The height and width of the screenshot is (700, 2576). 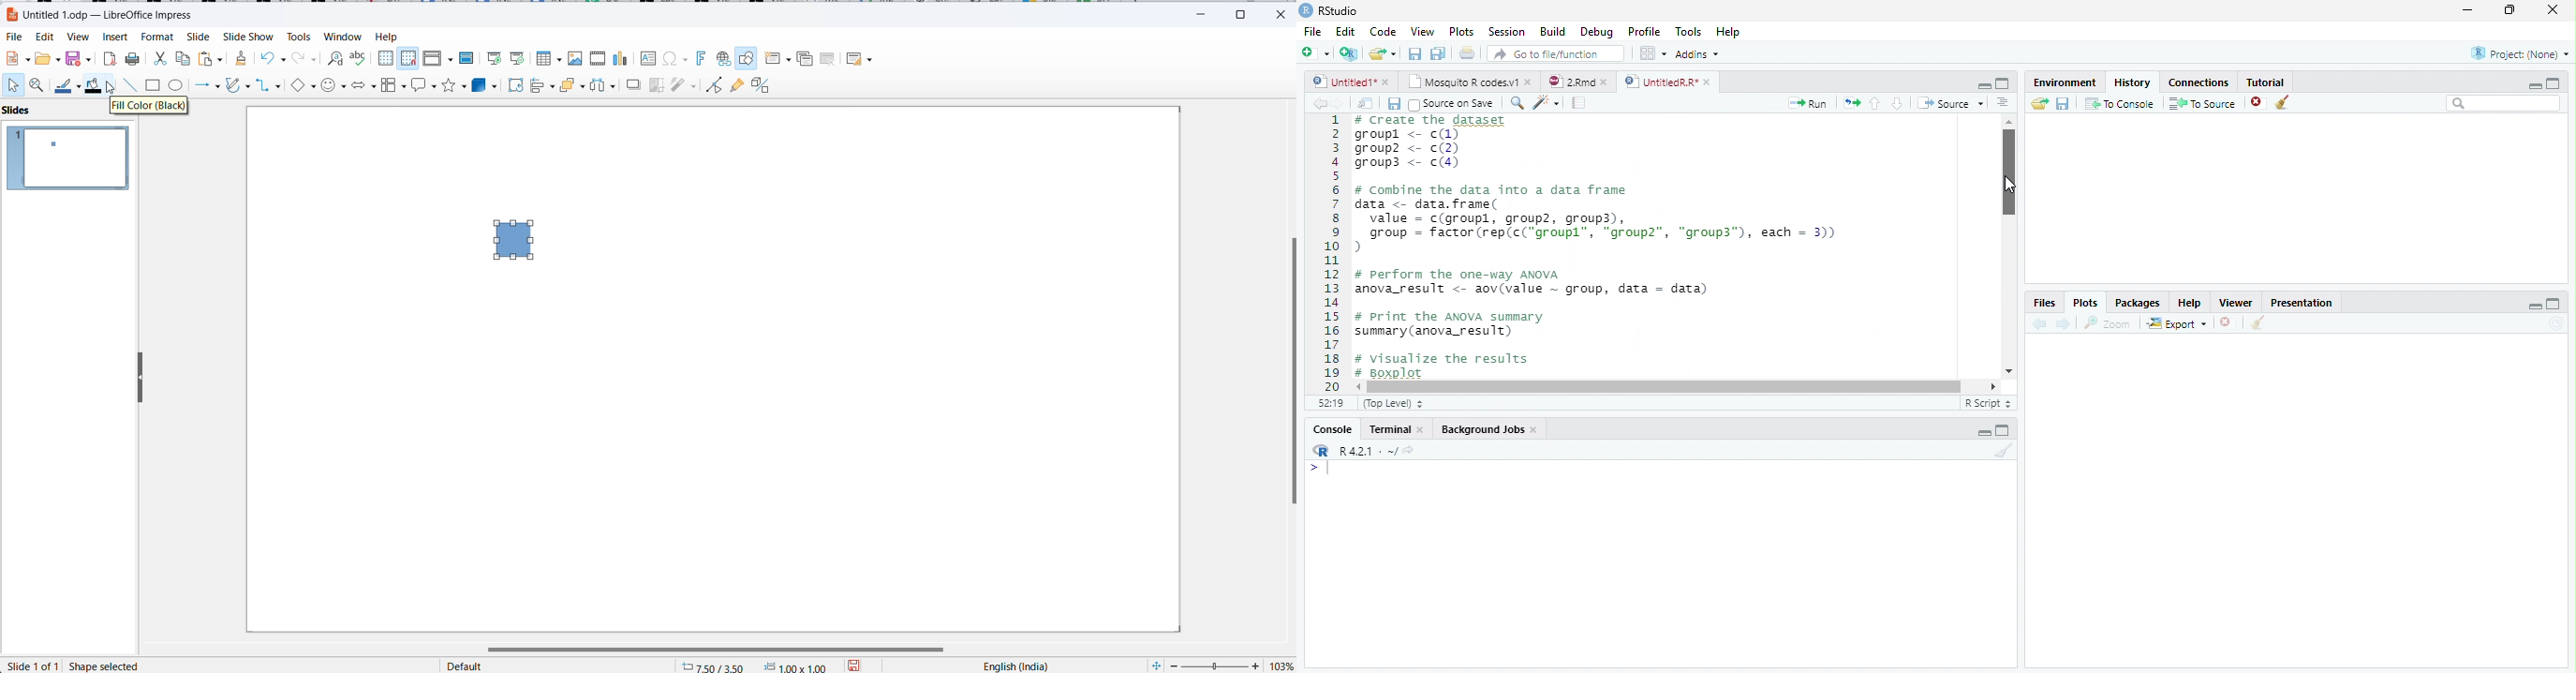 What do you see at coordinates (2065, 82) in the screenshot?
I see `Environment` at bounding box center [2065, 82].